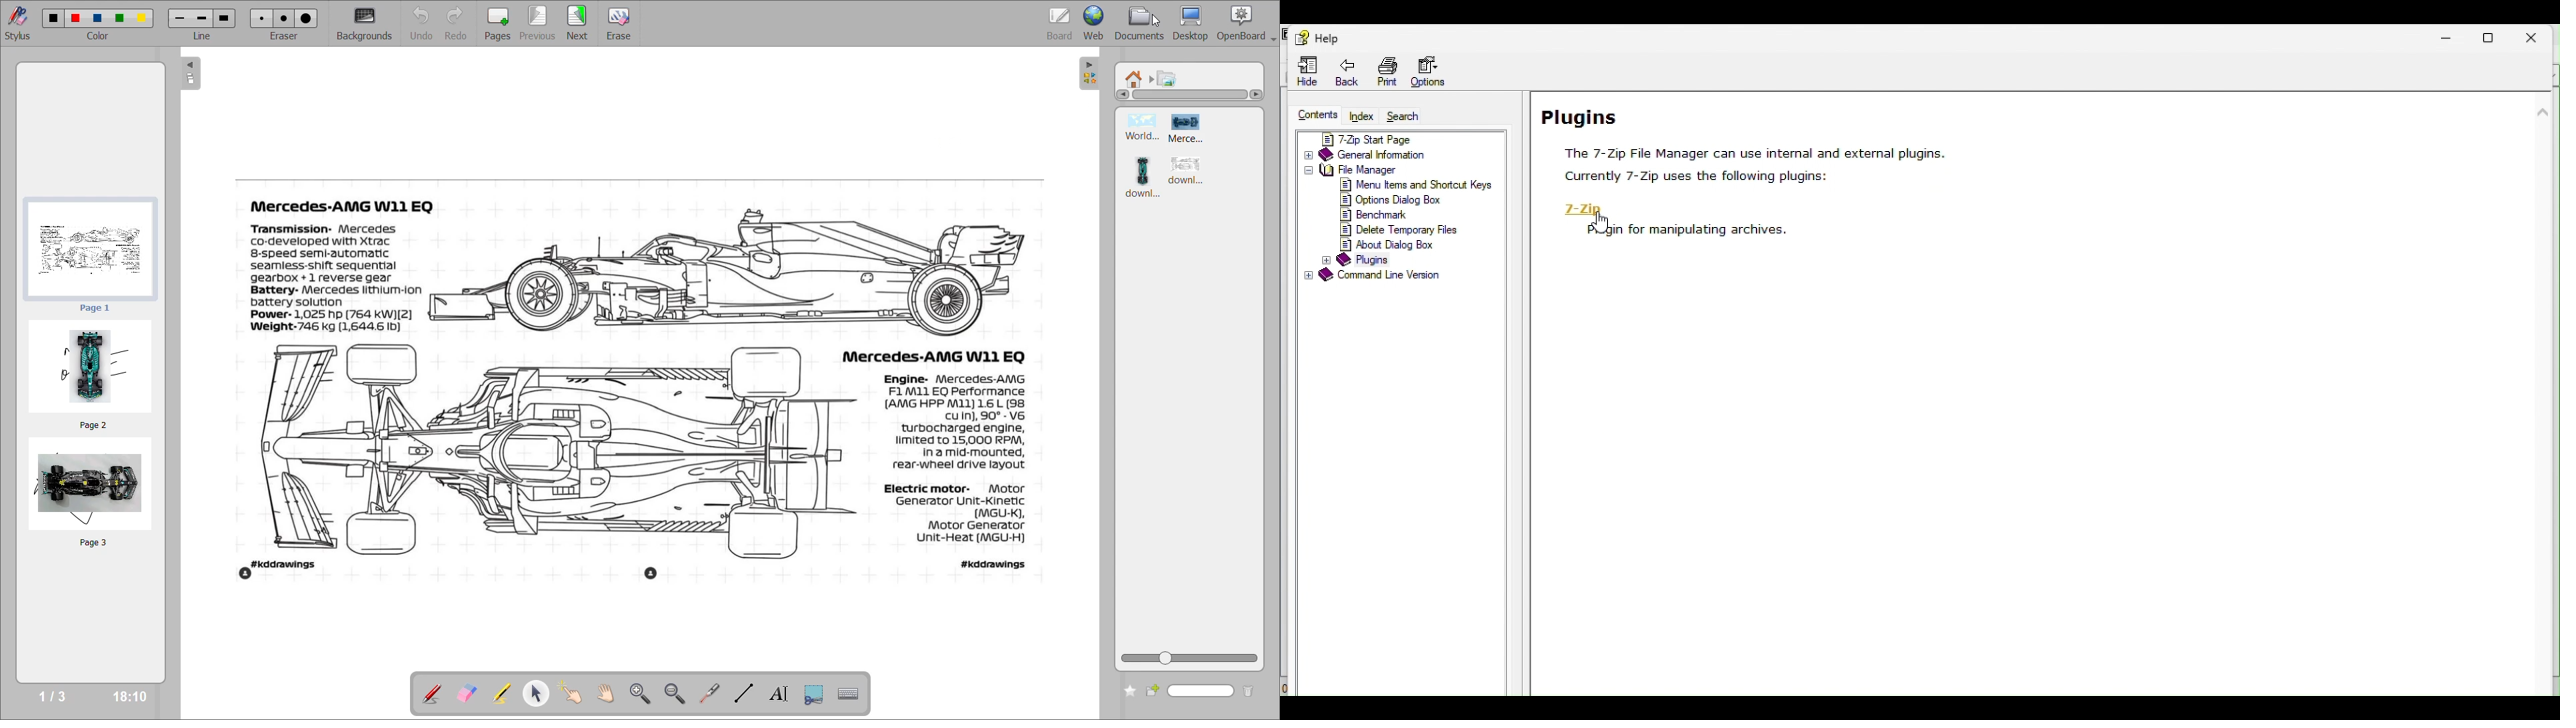 This screenshot has height=728, width=2576. I want to click on backgrounds, so click(365, 21).